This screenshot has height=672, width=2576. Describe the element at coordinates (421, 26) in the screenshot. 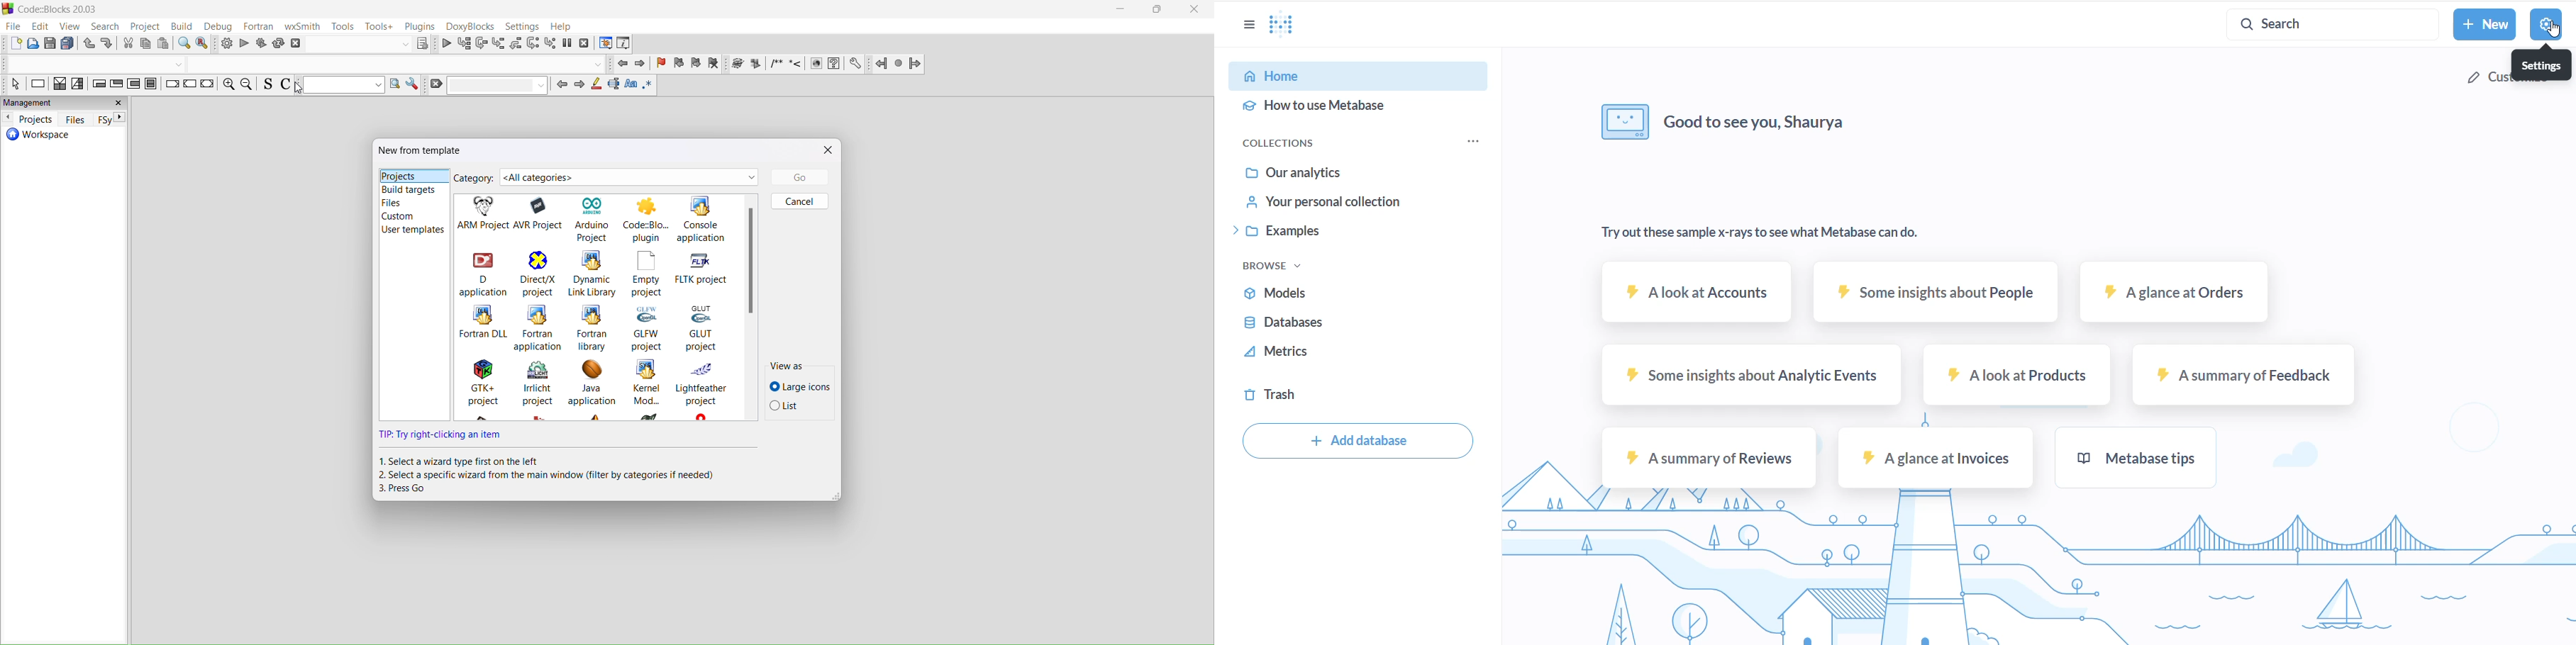

I see `plugins` at that location.